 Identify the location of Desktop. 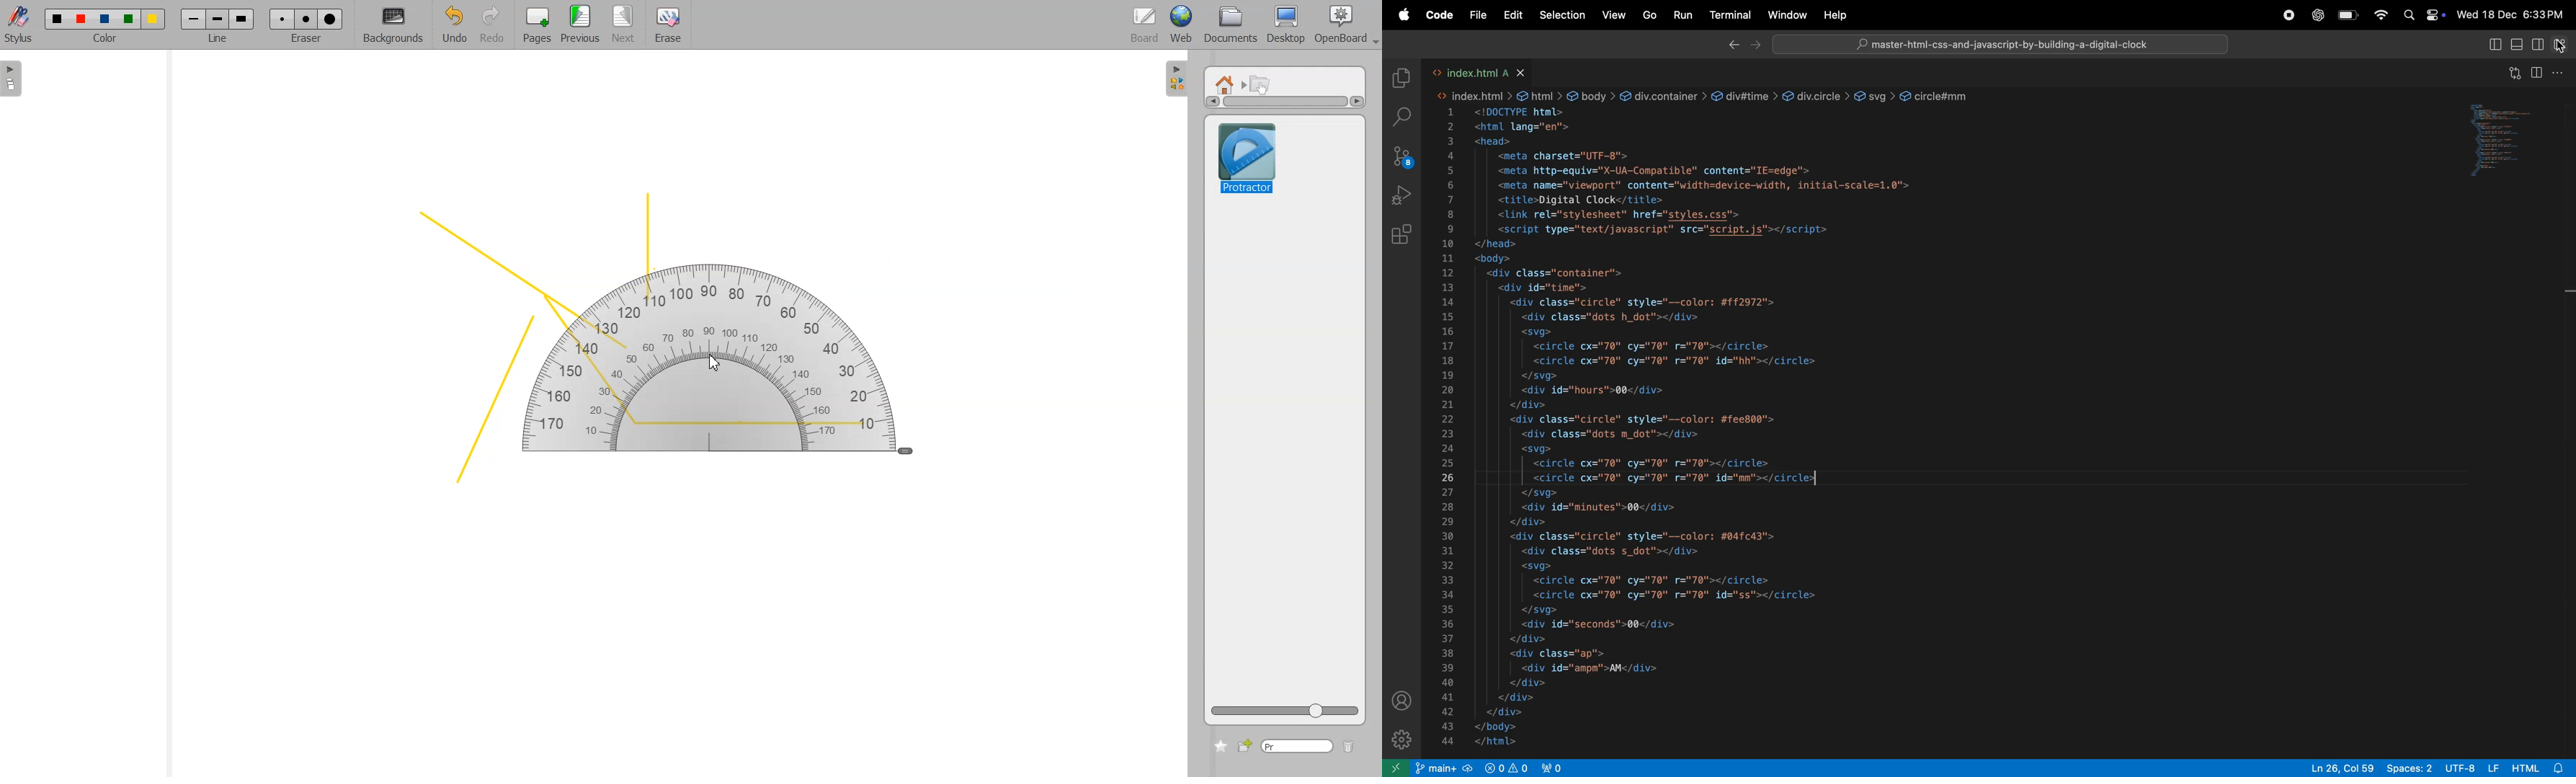
(1285, 25).